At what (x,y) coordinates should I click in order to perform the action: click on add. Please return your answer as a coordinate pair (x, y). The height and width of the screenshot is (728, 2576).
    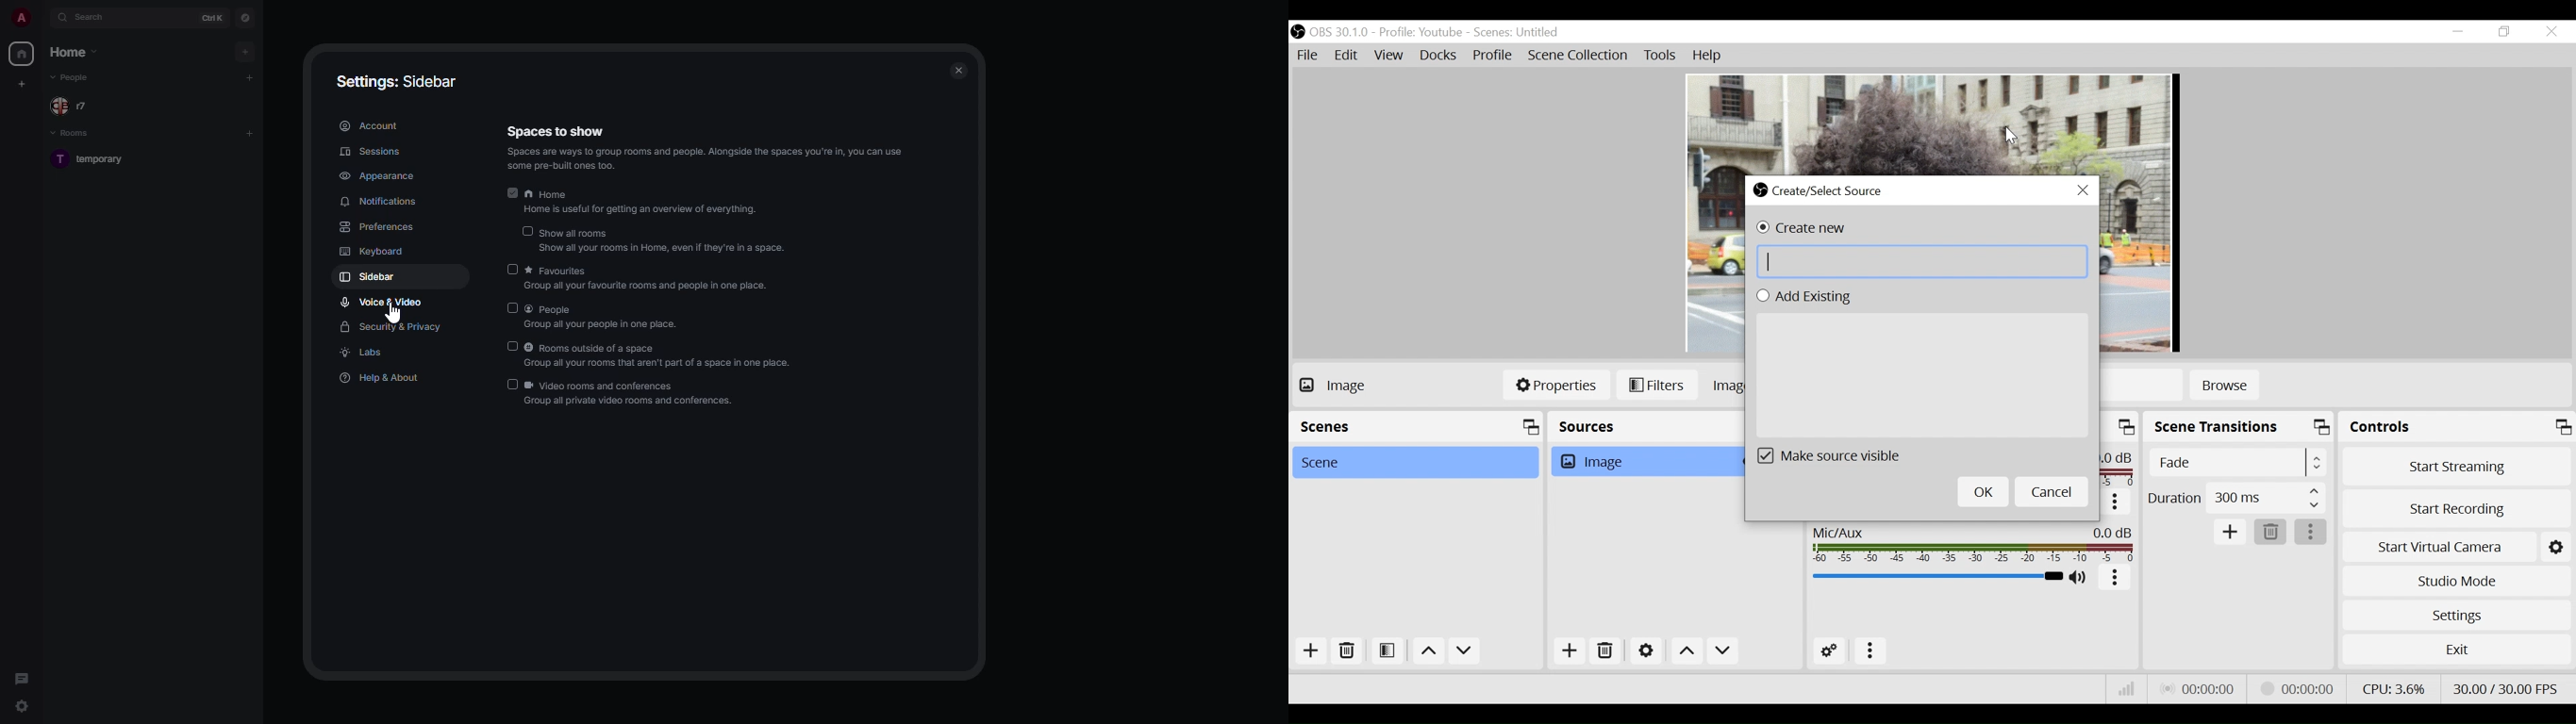
    Looking at the image, I should click on (243, 52).